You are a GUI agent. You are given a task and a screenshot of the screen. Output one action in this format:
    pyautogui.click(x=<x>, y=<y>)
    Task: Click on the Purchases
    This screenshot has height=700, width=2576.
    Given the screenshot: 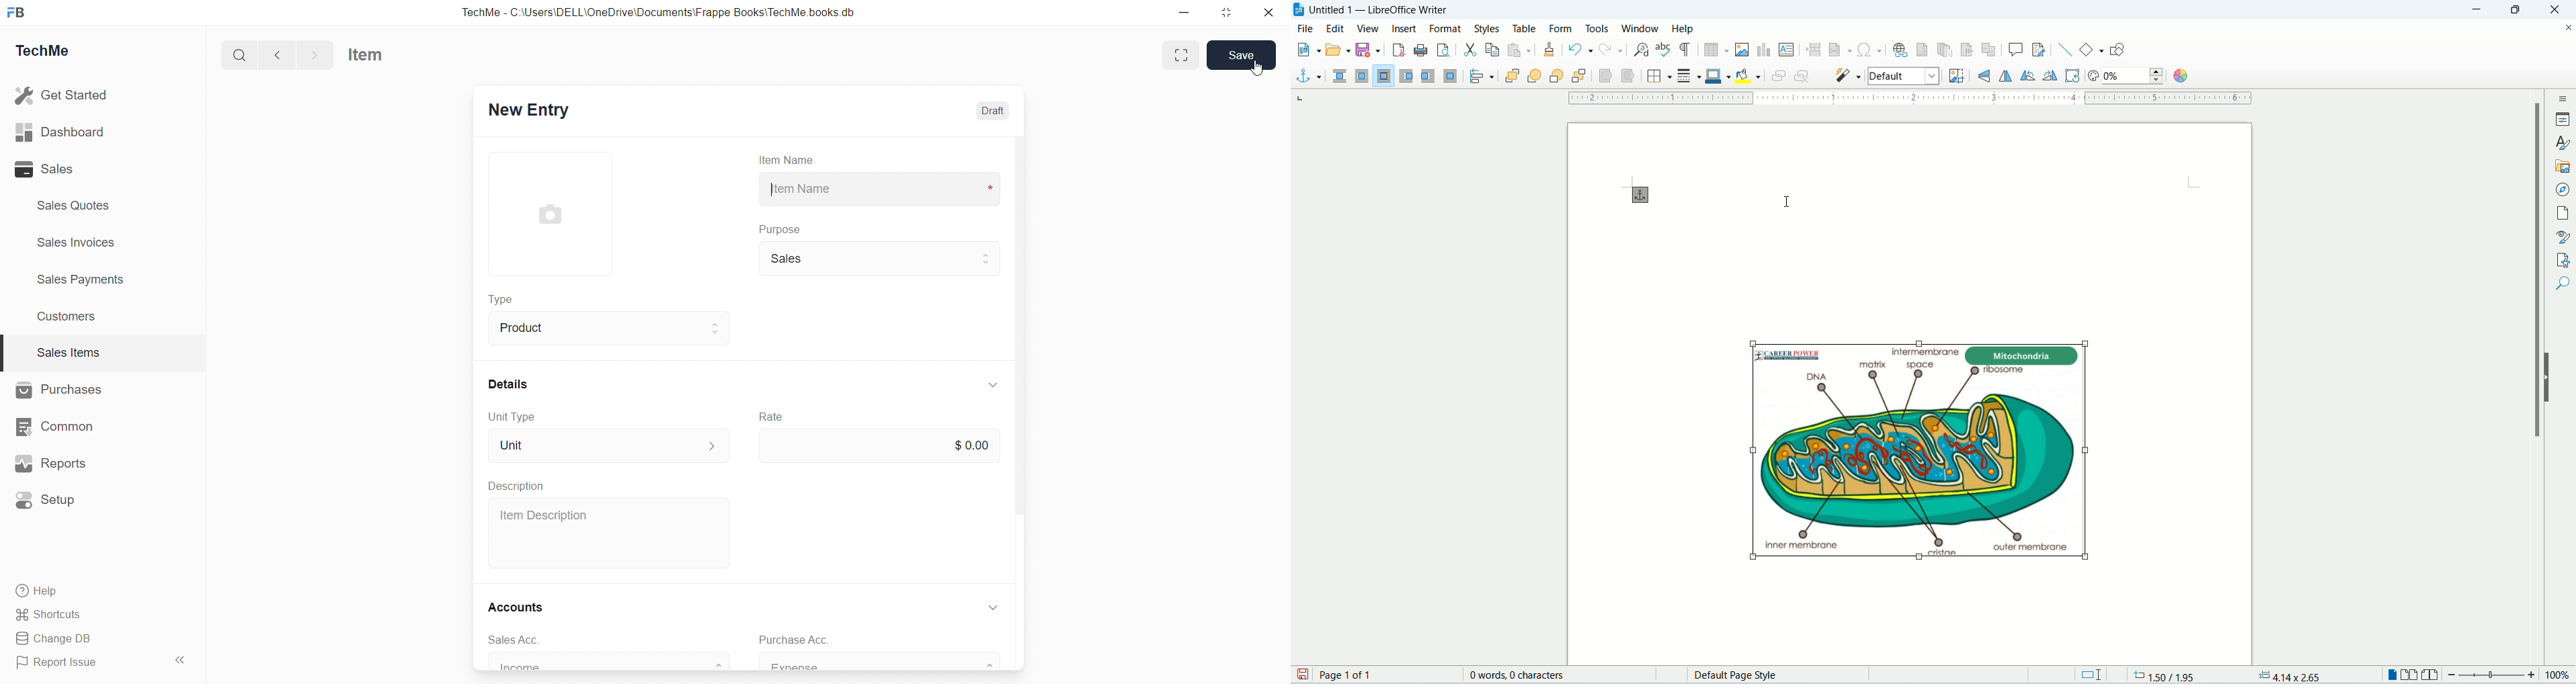 What is the action you would take?
    pyautogui.click(x=60, y=390)
    